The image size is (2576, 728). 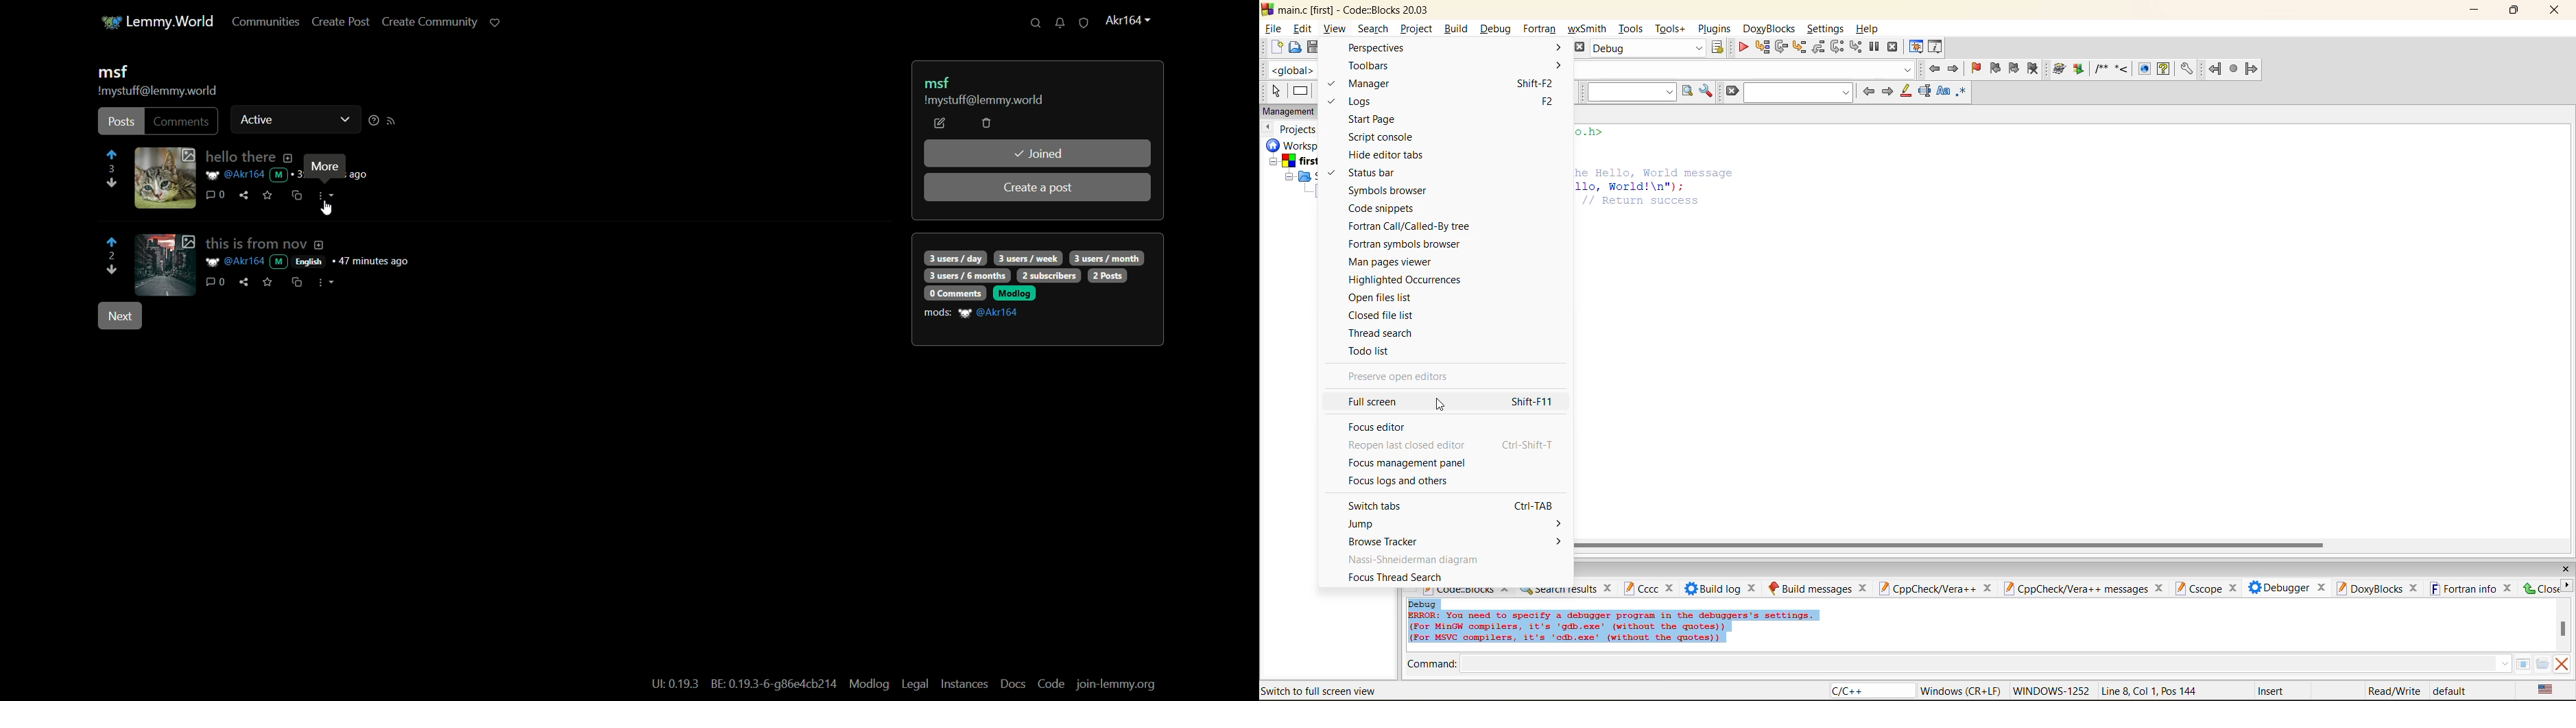 What do you see at coordinates (336, 23) in the screenshot?
I see `create post` at bounding box center [336, 23].